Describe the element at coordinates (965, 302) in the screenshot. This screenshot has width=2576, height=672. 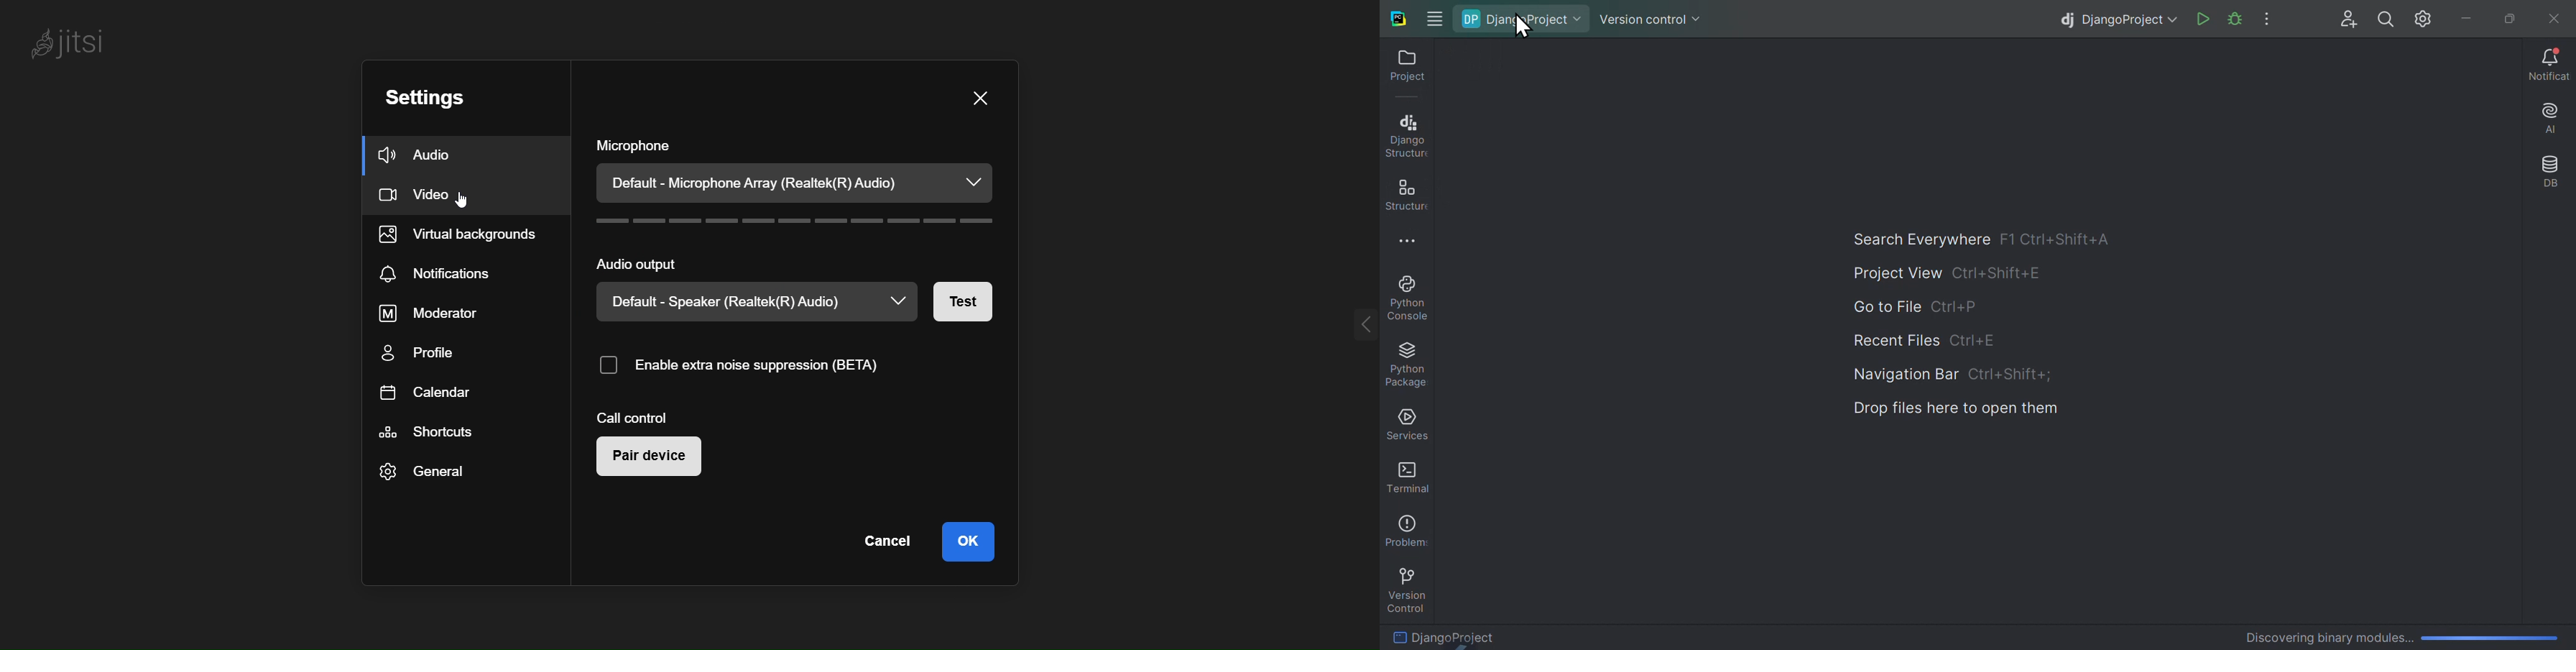
I see `test` at that location.